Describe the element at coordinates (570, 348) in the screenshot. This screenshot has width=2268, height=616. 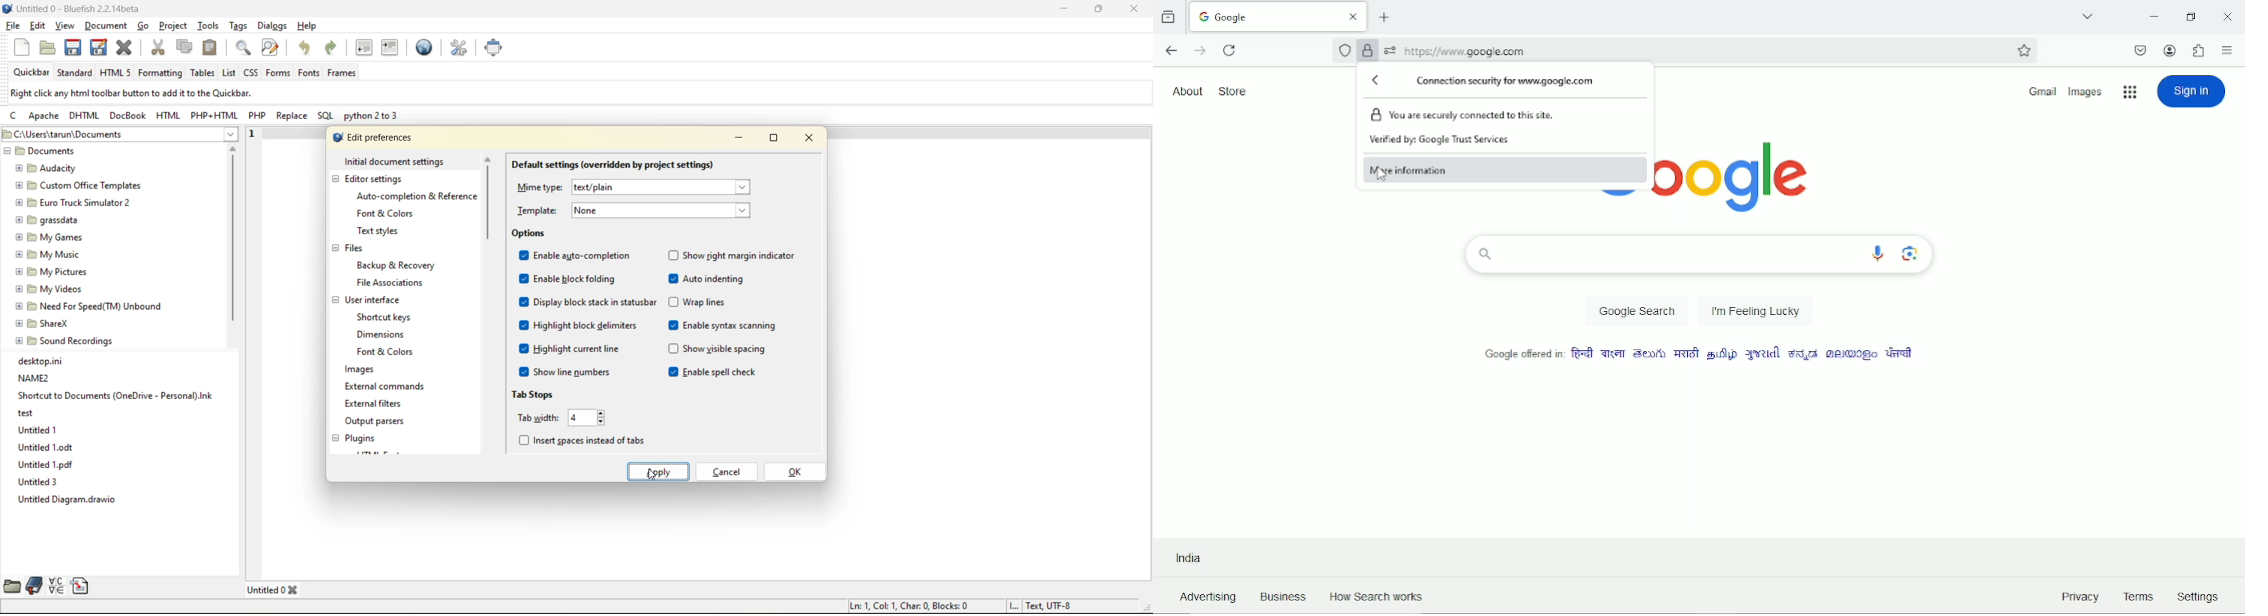
I see `highlight current line` at that location.